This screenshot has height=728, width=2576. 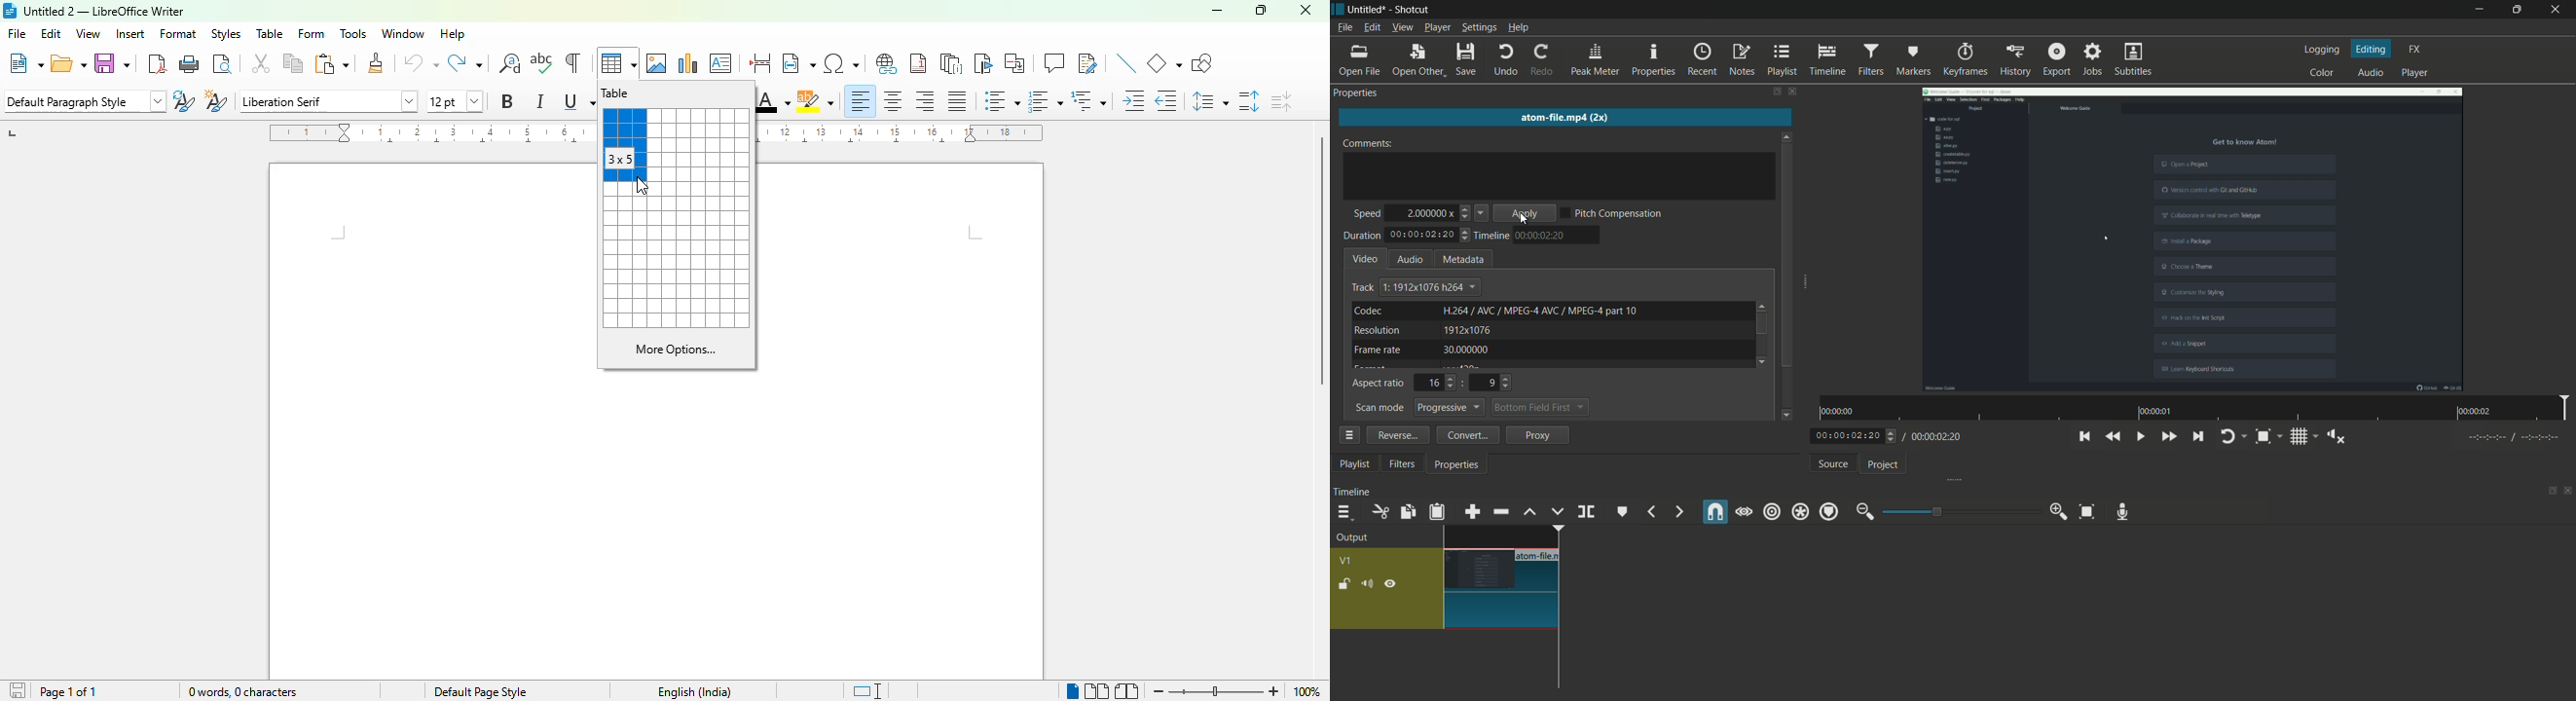 What do you see at coordinates (1378, 384) in the screenshot?
I see `aspect ratio` at bounding box center [1378, 384].